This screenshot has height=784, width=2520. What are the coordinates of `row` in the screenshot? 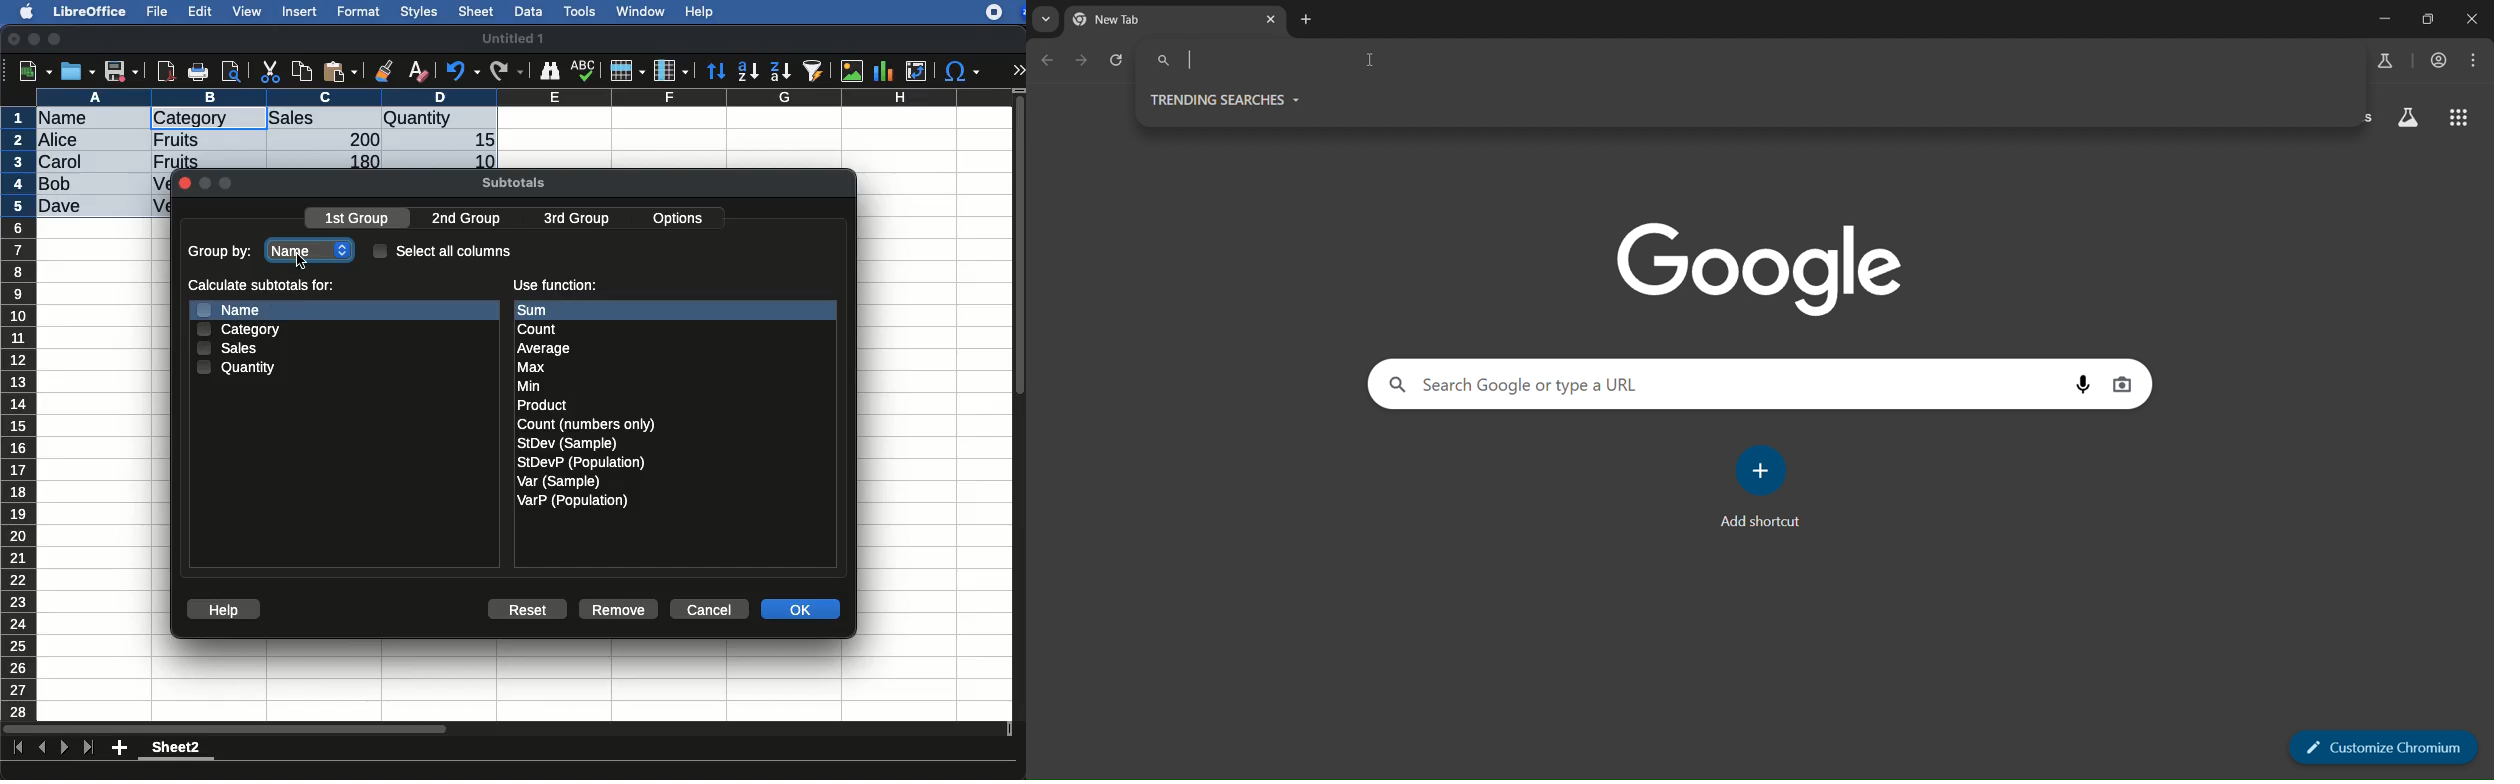 It's located at (626, 71).